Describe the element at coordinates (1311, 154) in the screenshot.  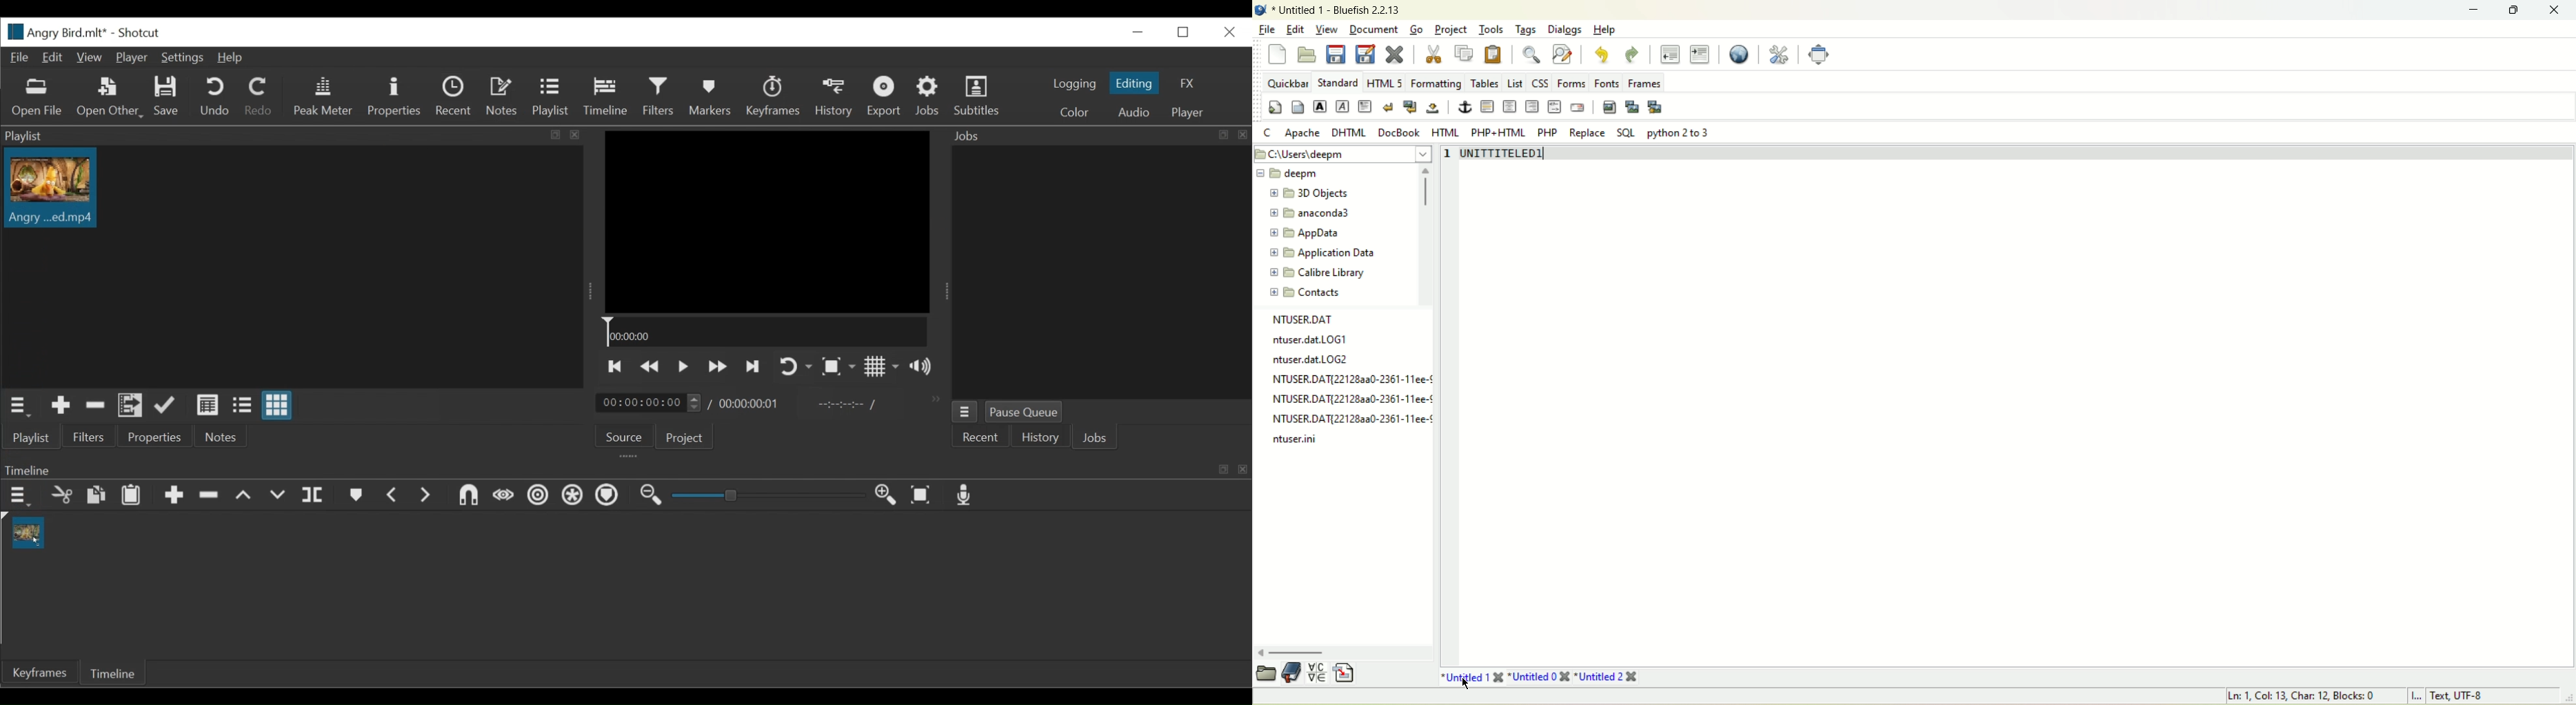
I see `file location` at that location.